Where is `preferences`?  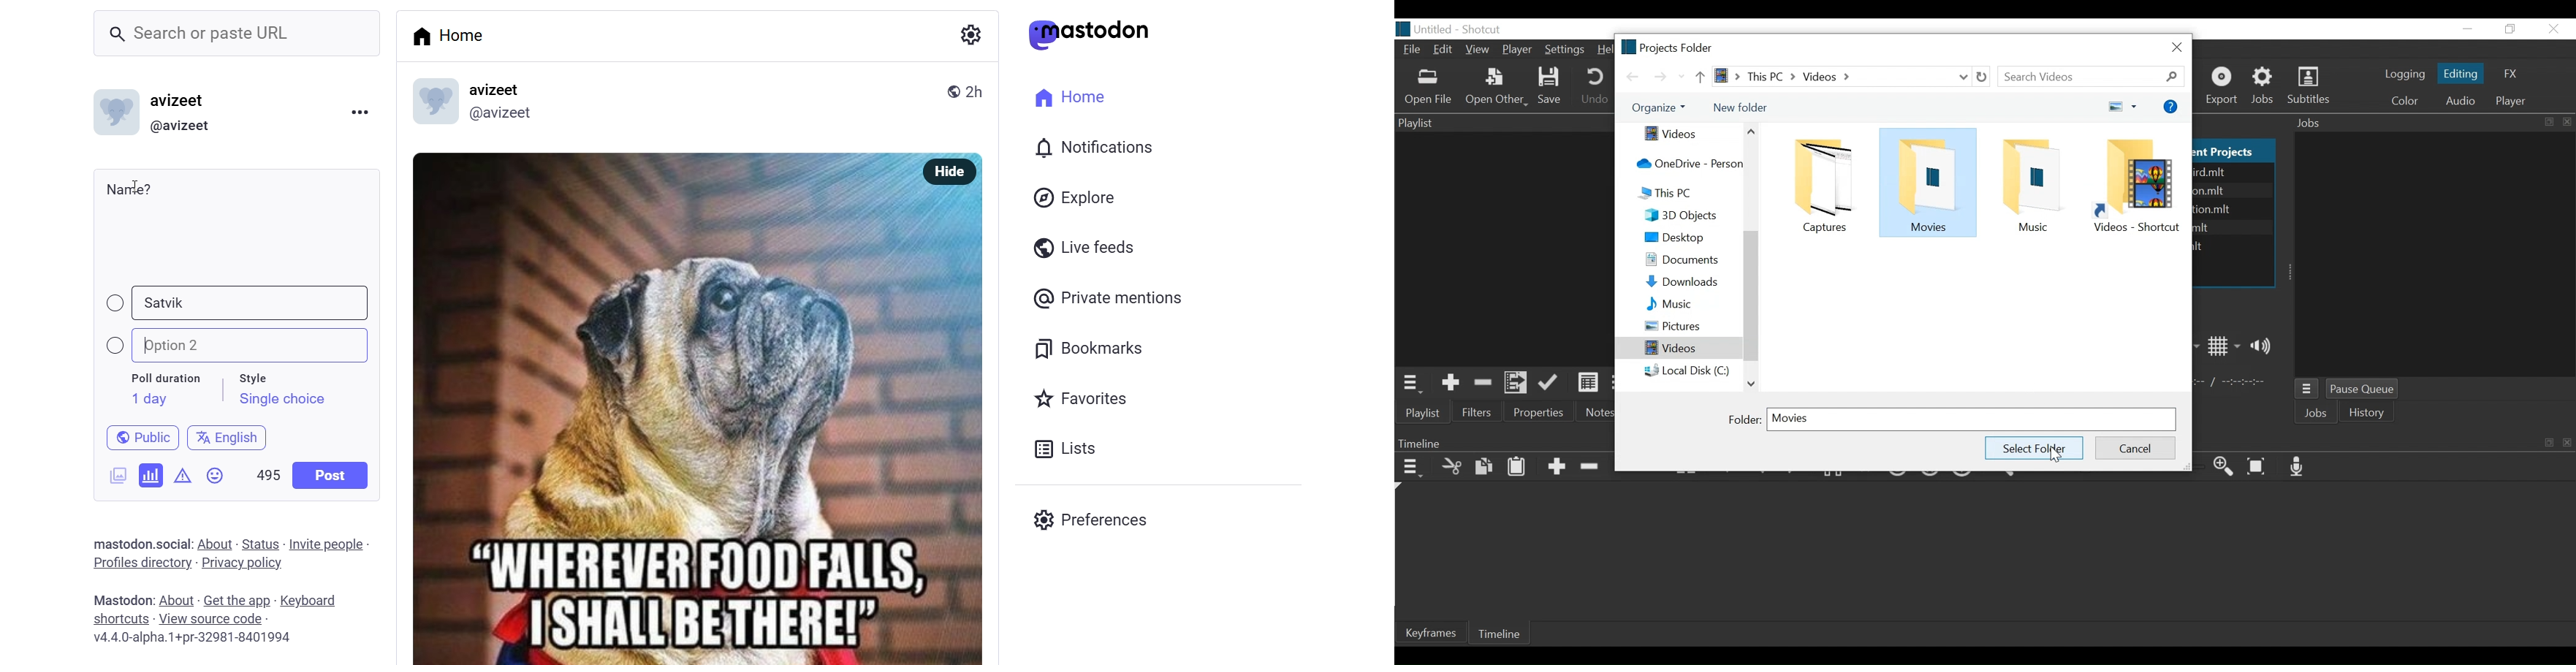 preferences is located at coordinates (1095, 517).